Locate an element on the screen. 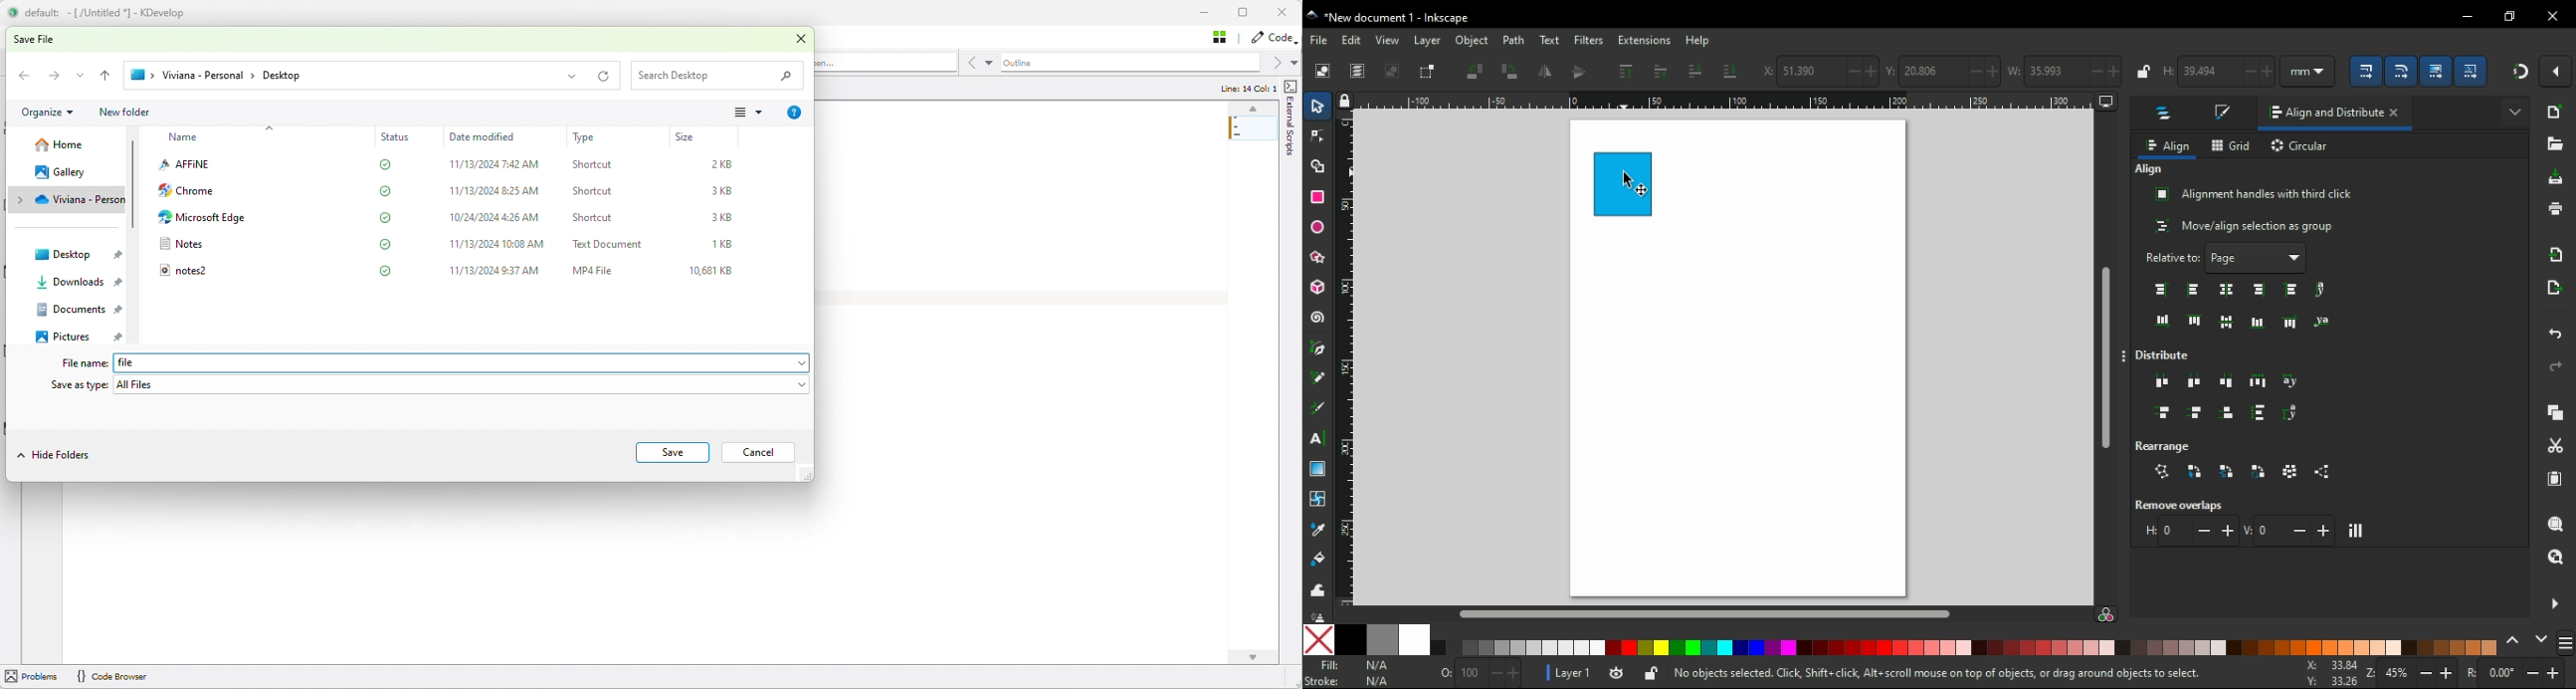 Image resolution: width=2576 pixels, height=700 pixels. view is located at coordinates (1388, 40).